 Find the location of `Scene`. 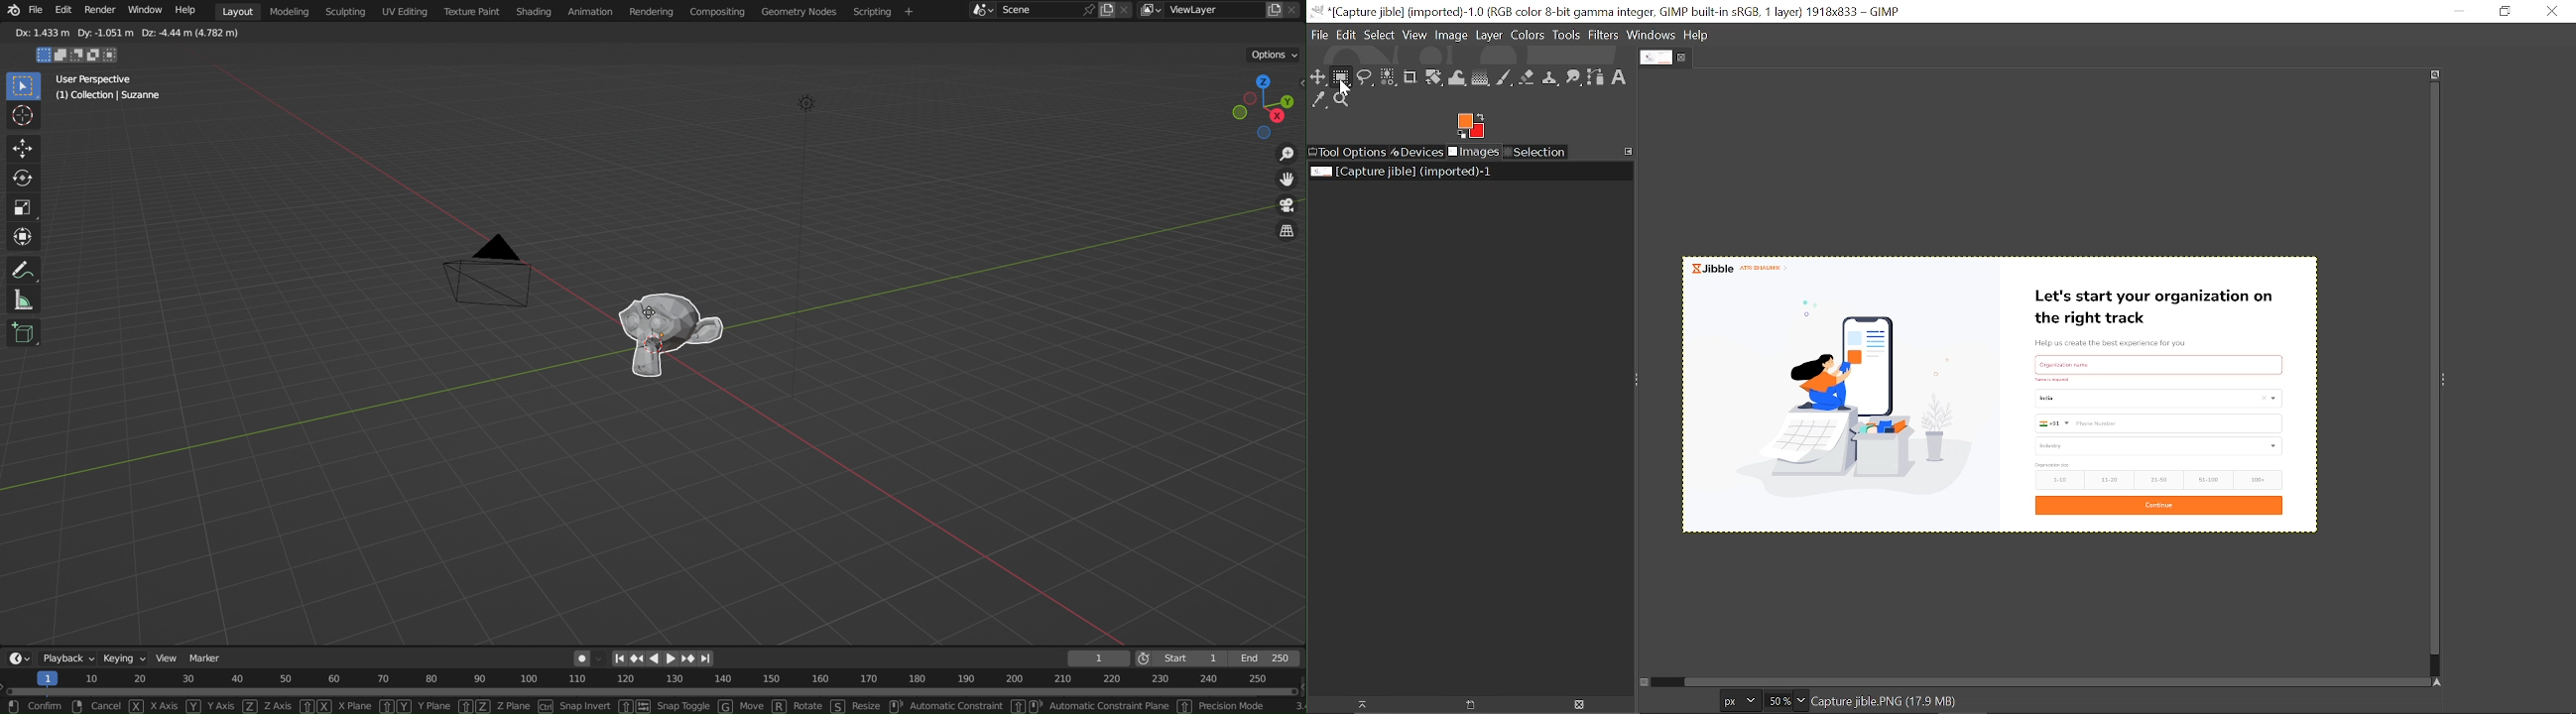

Scene is located at coordinates (1019, 12).